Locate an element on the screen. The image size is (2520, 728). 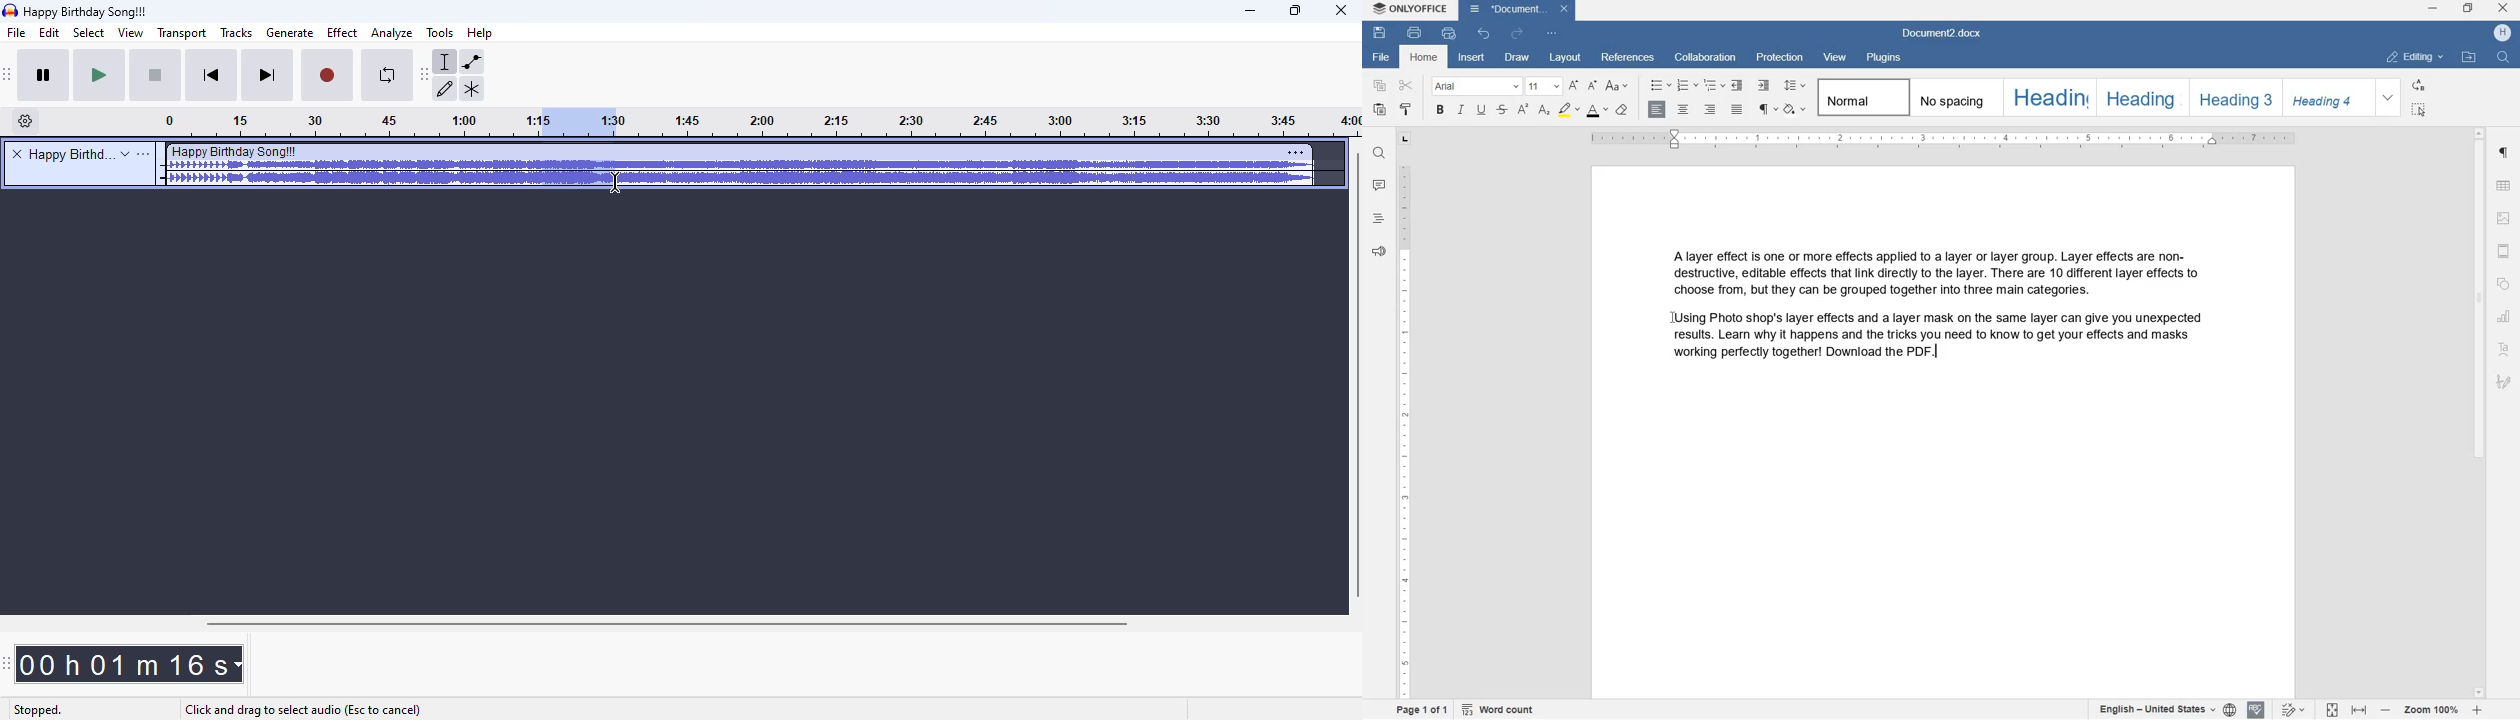
help is located at coordinates (481, 32).